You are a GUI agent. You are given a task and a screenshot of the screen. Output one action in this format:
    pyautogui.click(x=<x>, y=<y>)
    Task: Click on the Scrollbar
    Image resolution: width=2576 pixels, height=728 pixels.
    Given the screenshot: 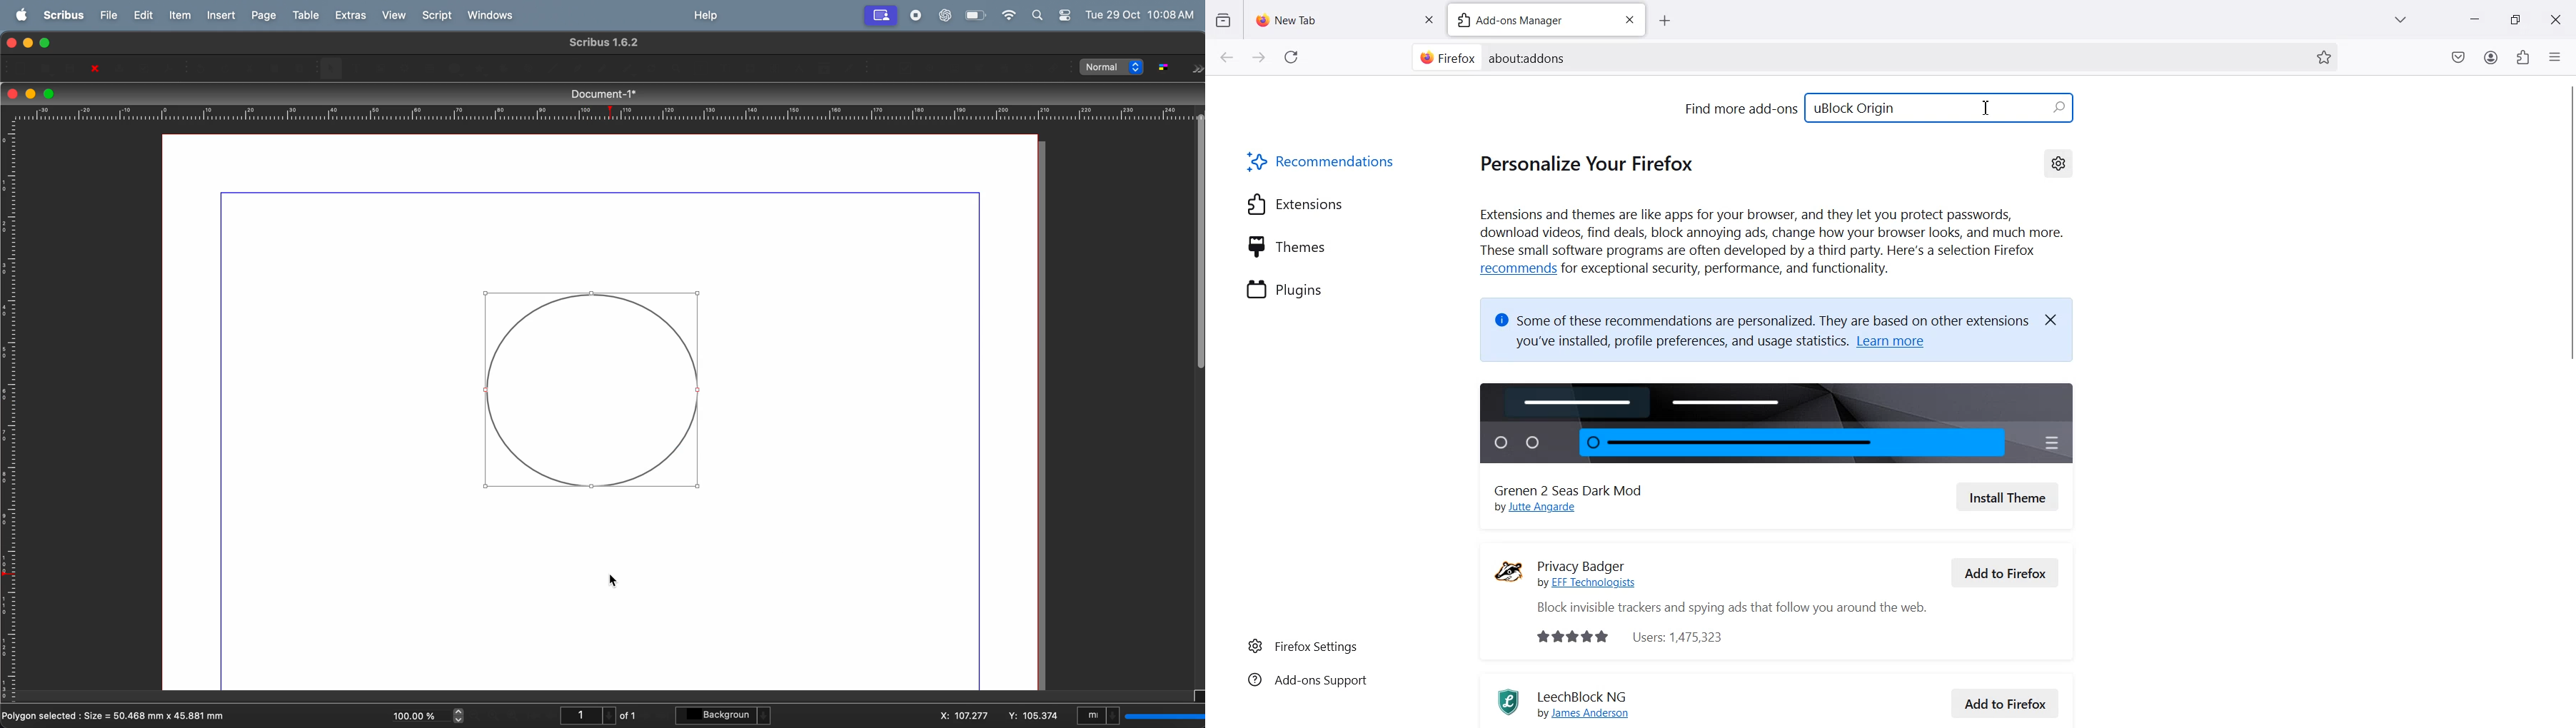 What is the action you would take?
    pyautogui.click(x=1198, y=237)
    